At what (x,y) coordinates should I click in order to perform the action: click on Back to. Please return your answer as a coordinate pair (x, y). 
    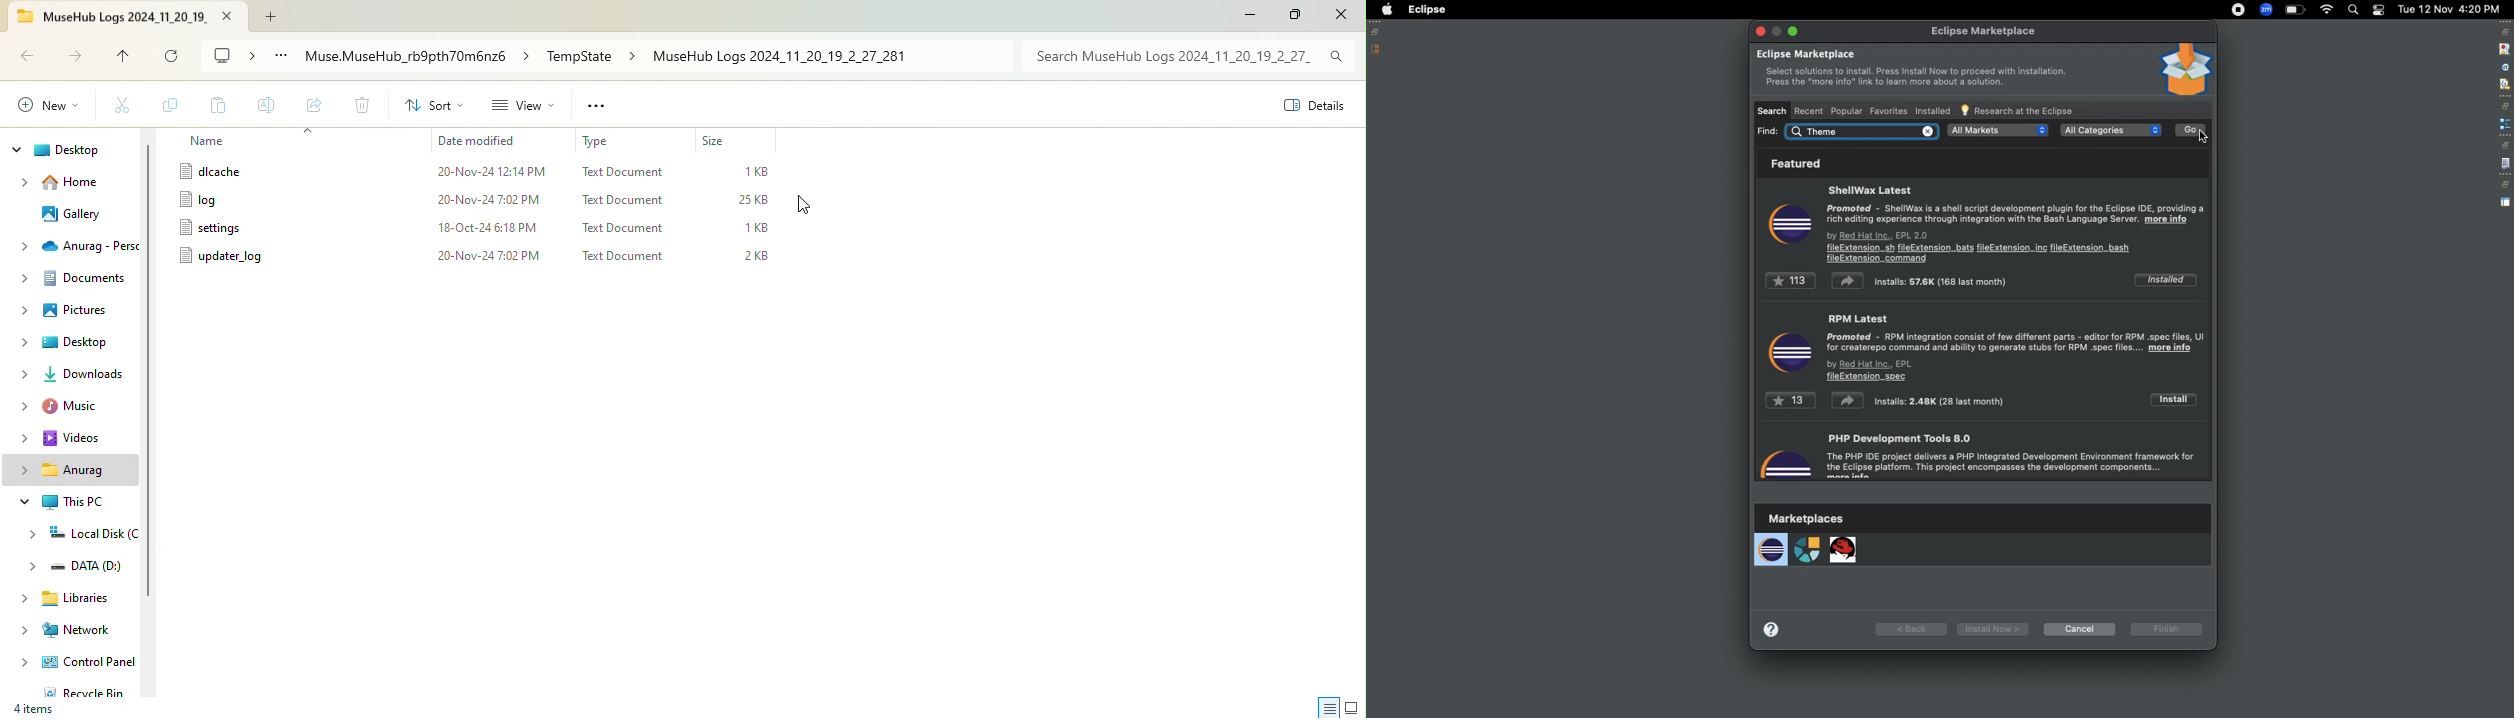
    Looking at the image, I should click on (30, 59).